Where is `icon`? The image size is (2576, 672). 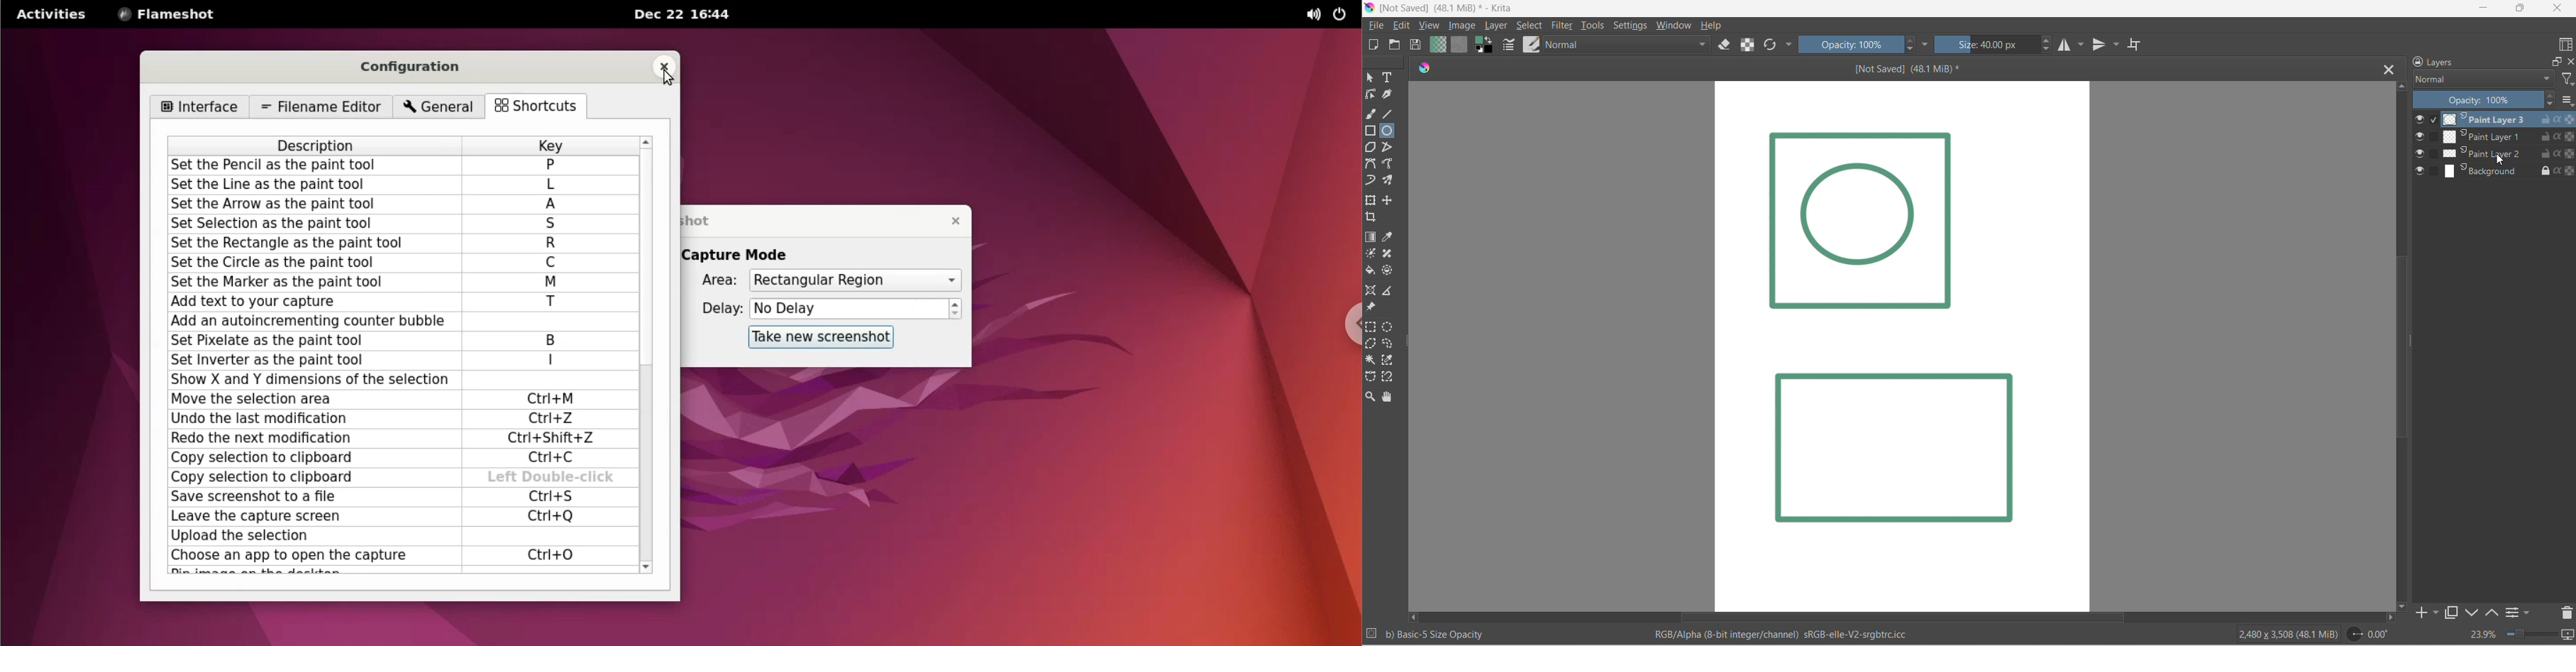 icon is located at coordinates (1420, 70).